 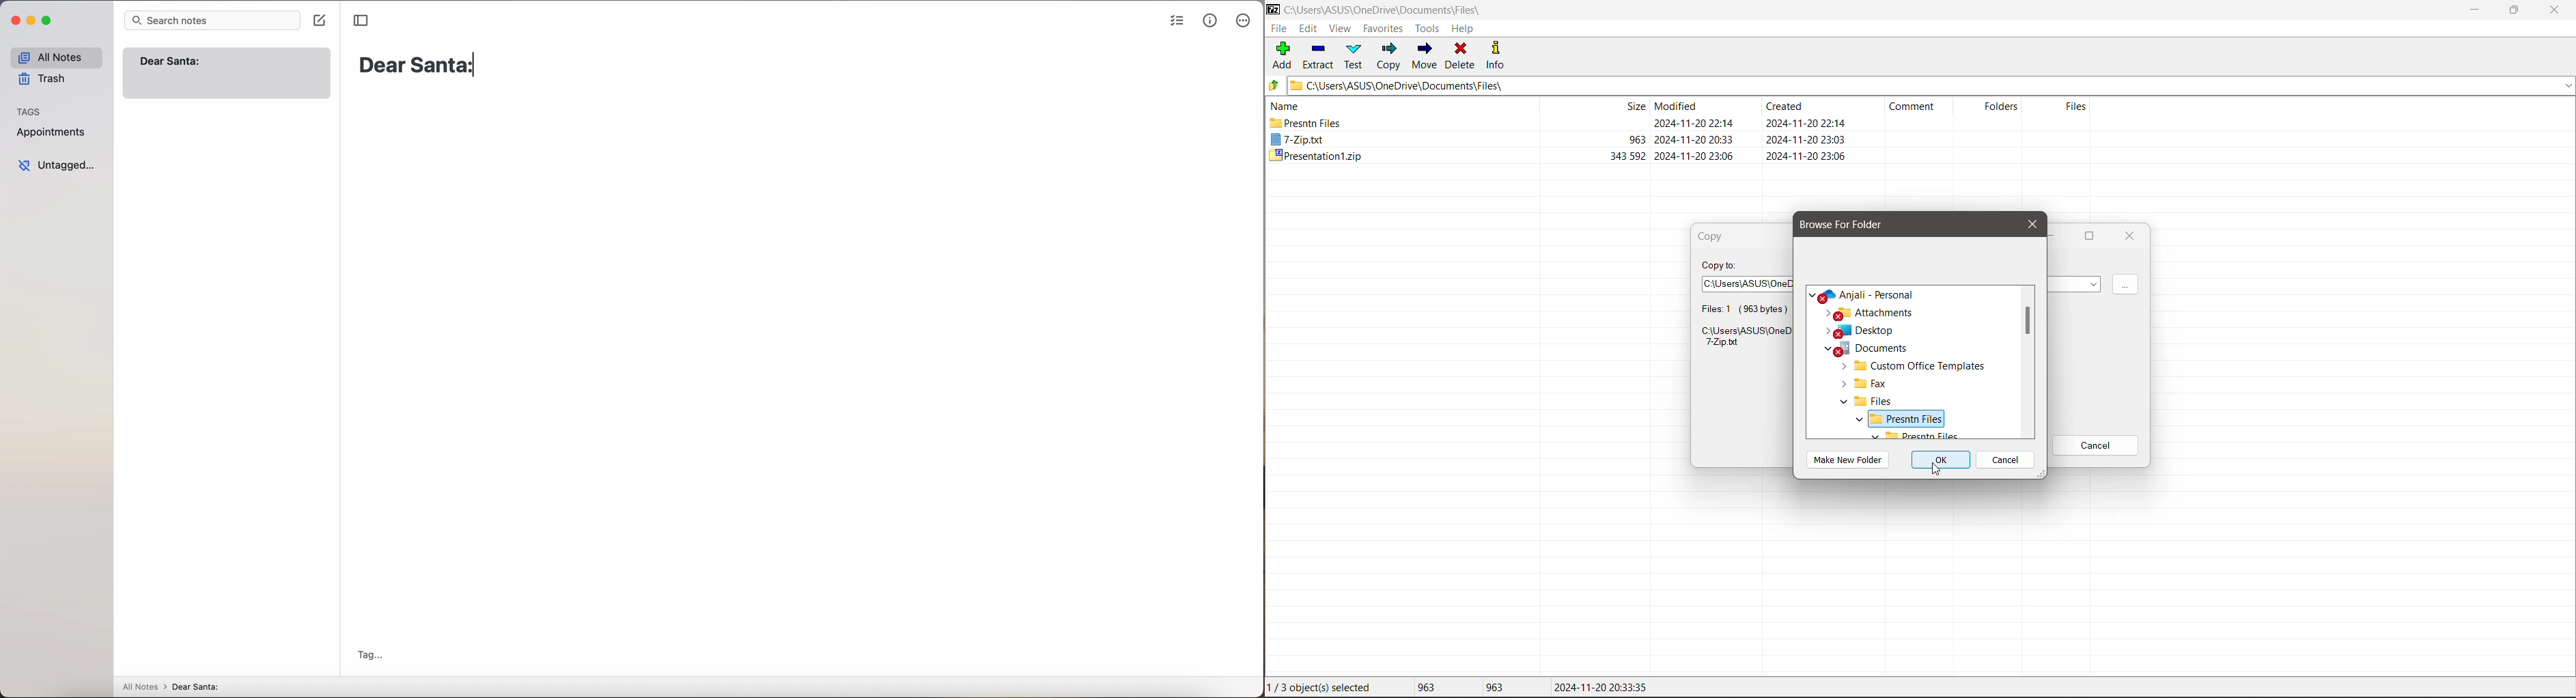 What do you see at coordinates (360, 20) in the screenshot?
I see `toggle sidebar` at bounding box center [360, 20].